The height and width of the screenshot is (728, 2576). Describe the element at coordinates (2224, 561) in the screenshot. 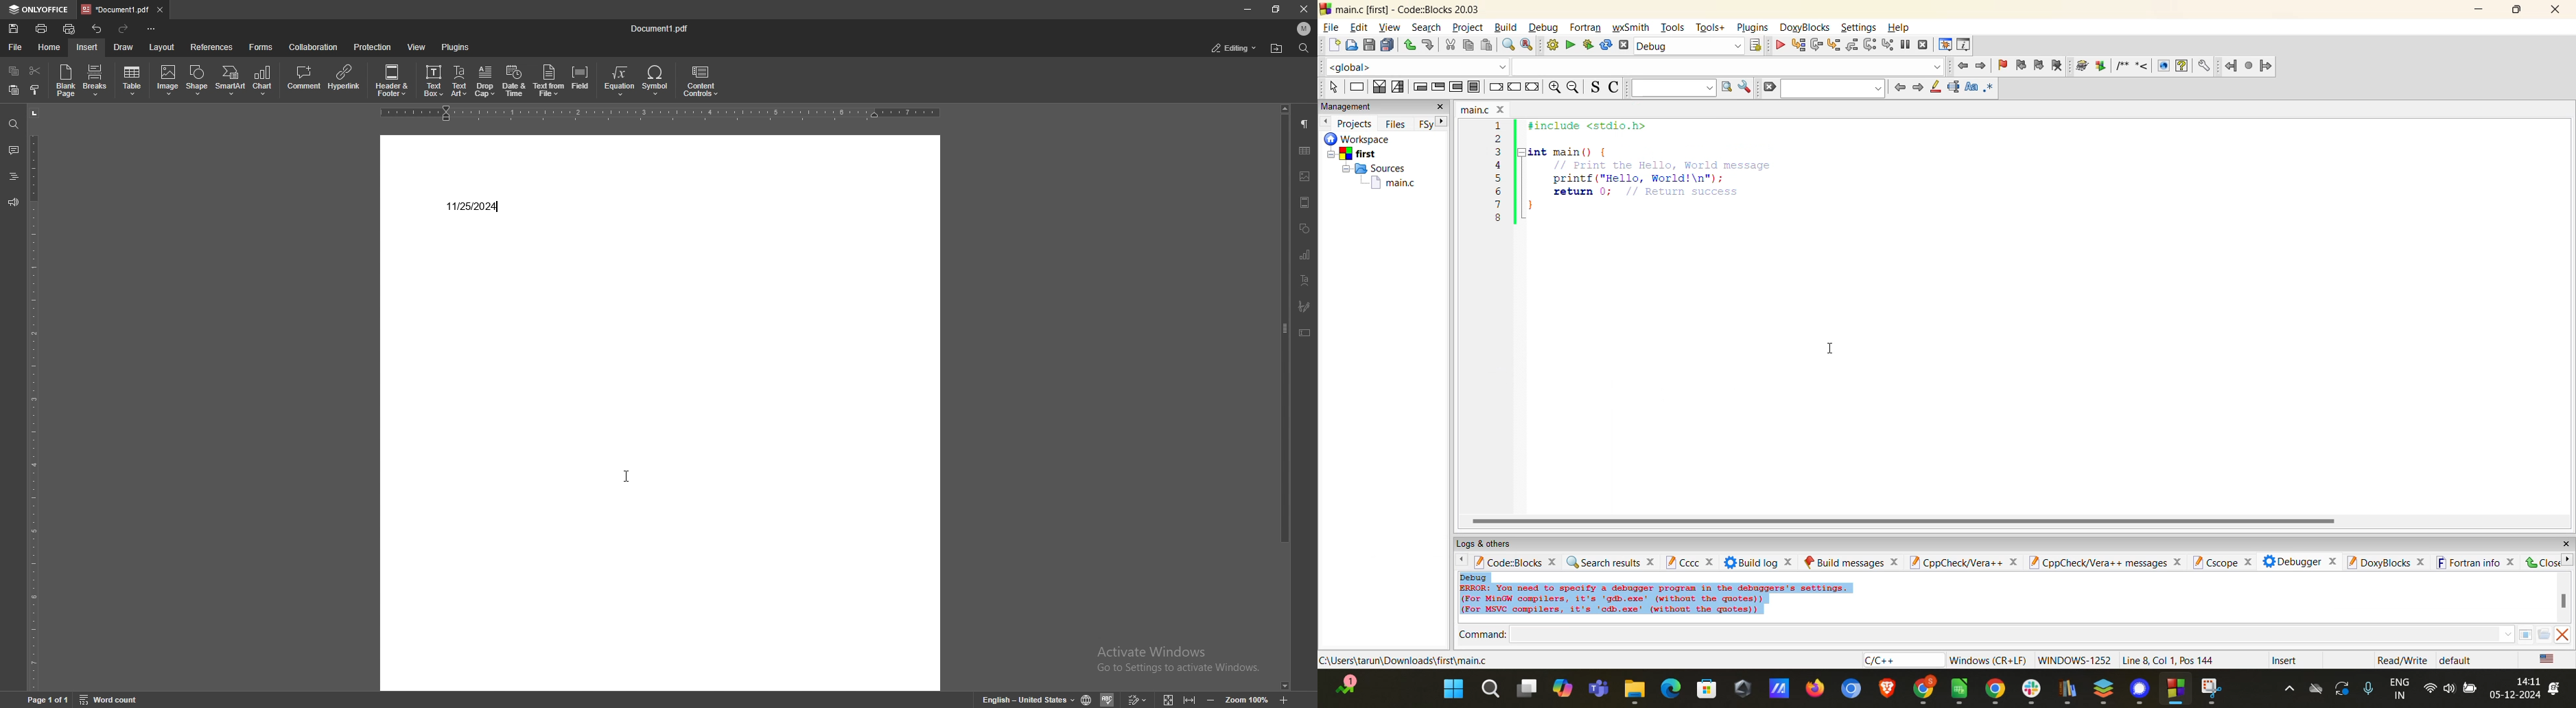

I see `cscope` at that location.